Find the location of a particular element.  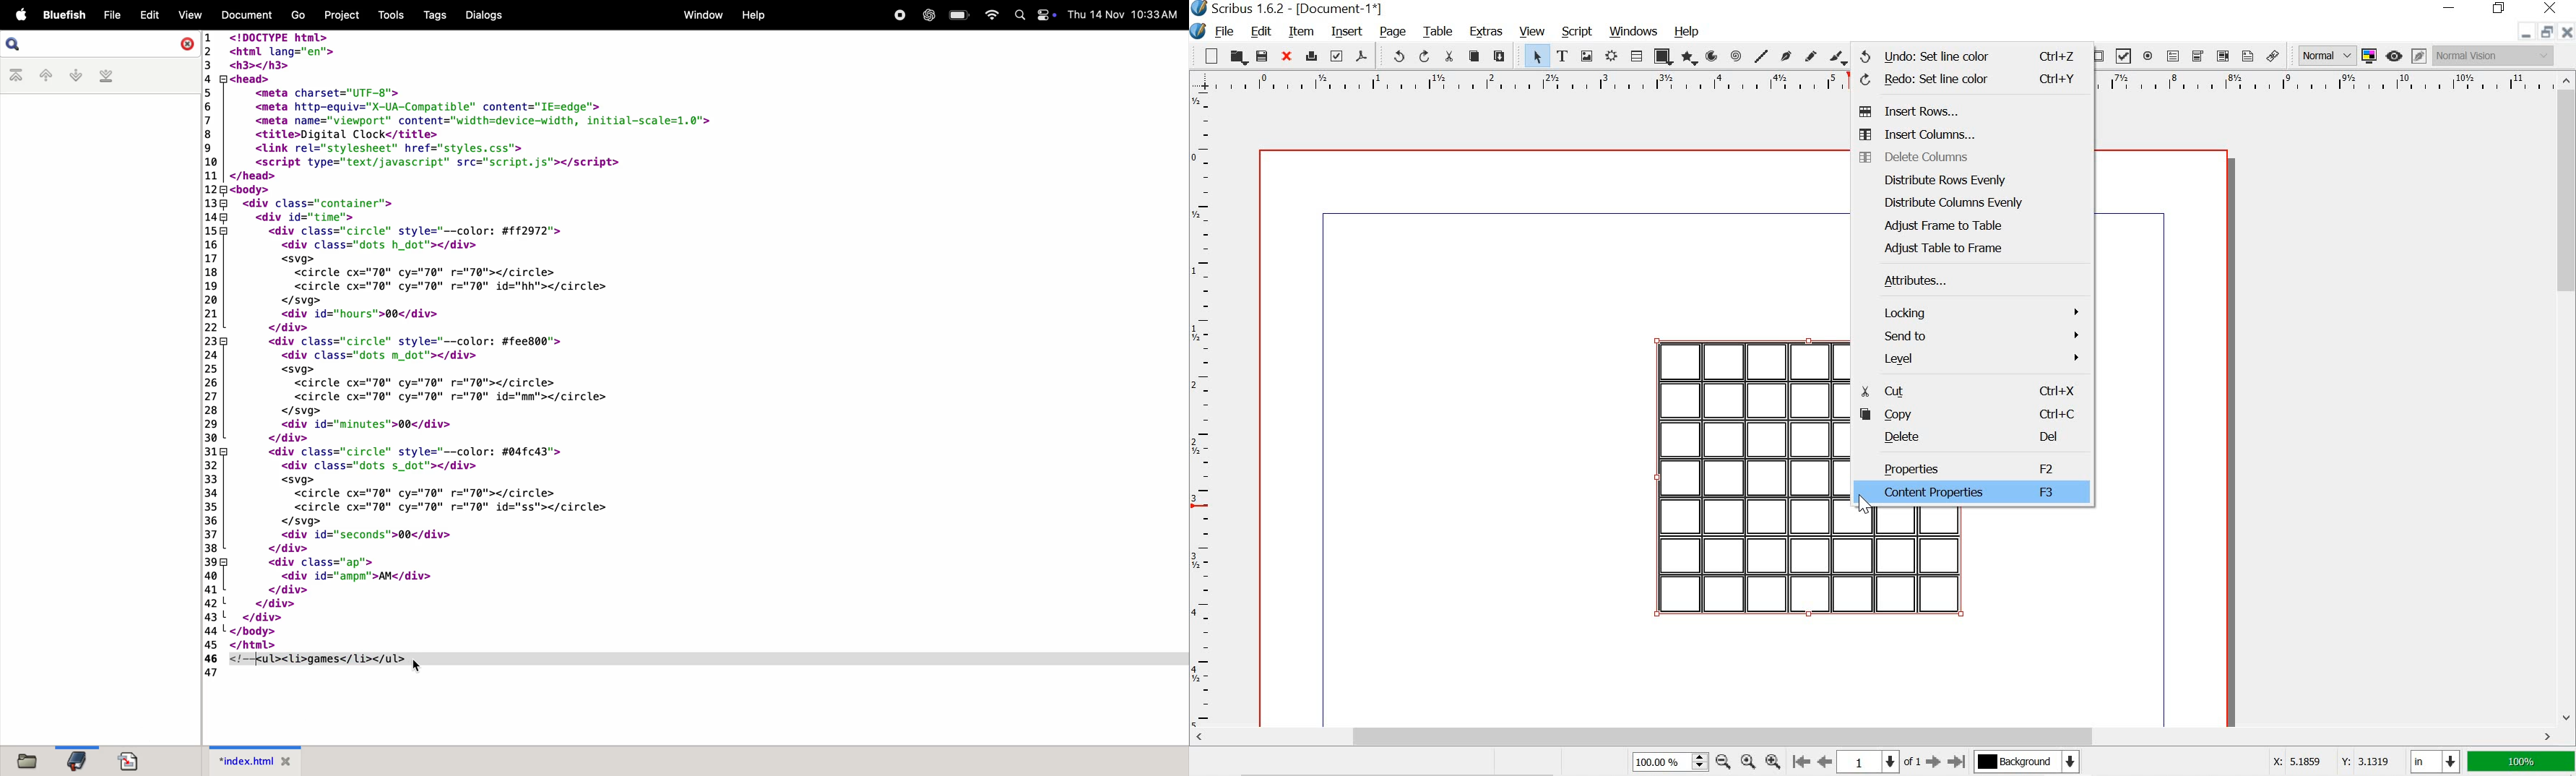

insert is located at coordinates (1346, 30).